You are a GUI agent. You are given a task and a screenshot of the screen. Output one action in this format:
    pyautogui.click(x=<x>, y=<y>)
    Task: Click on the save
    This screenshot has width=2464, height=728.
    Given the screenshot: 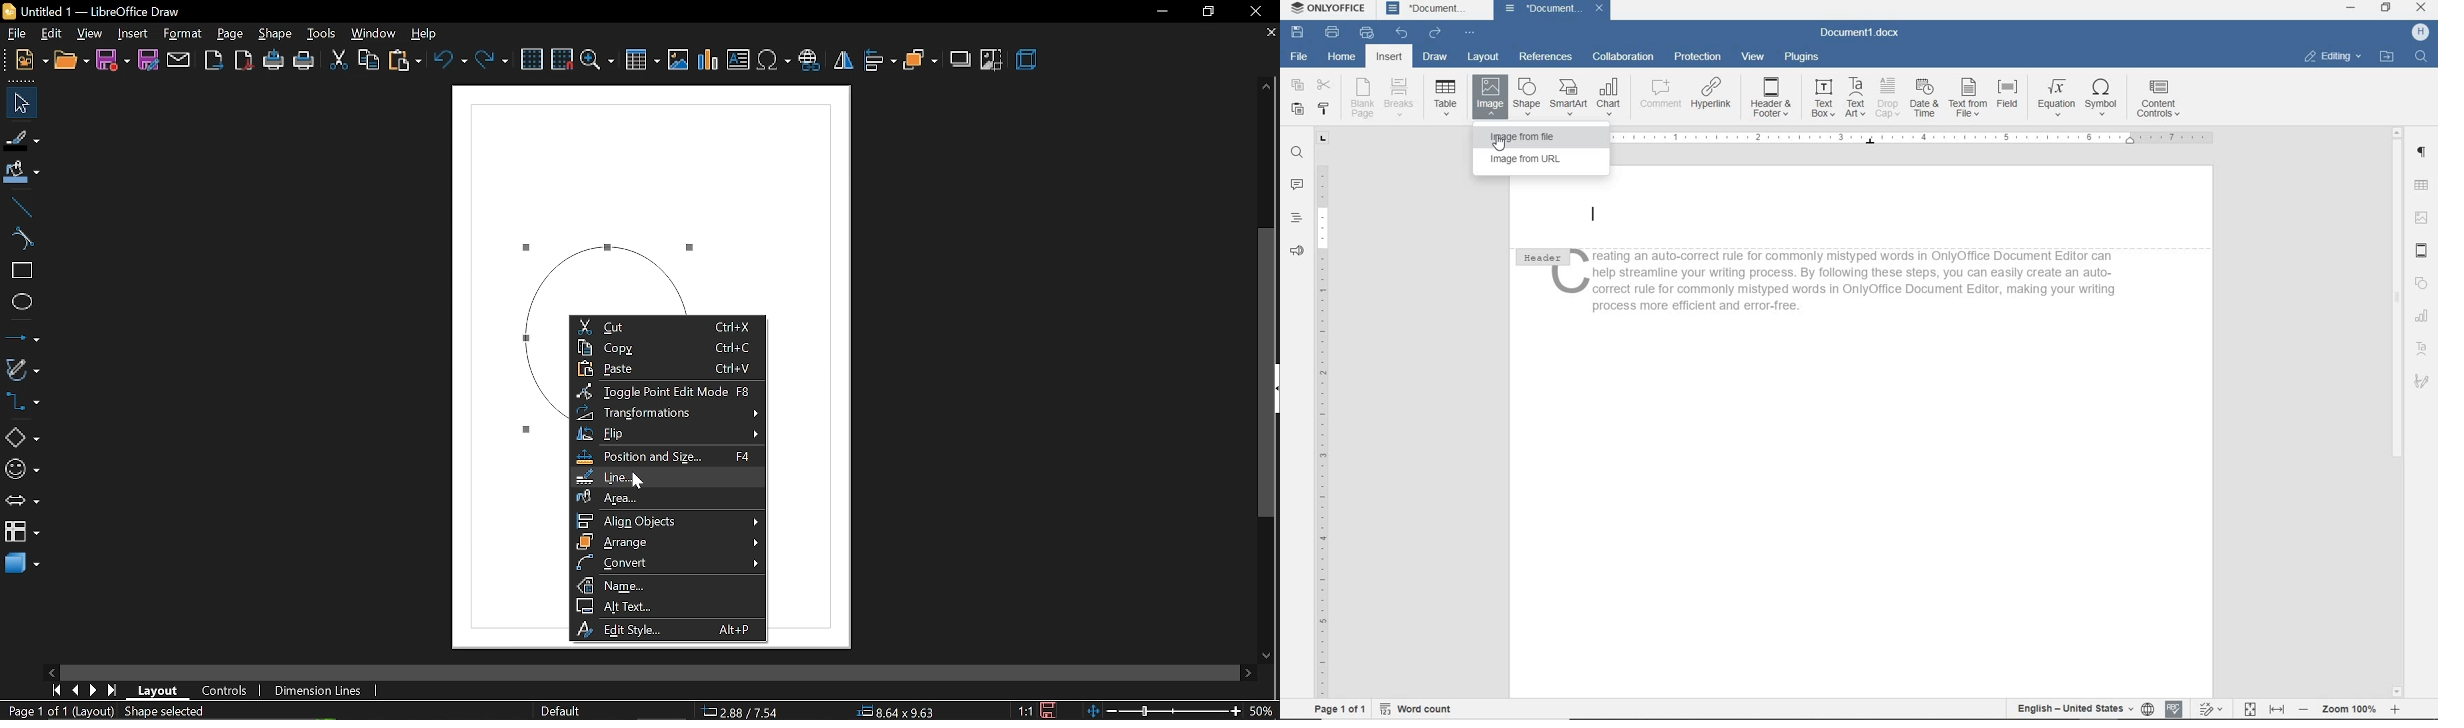 What is the action you would take?
    pyautogui.click(x=1052, y=709)
    